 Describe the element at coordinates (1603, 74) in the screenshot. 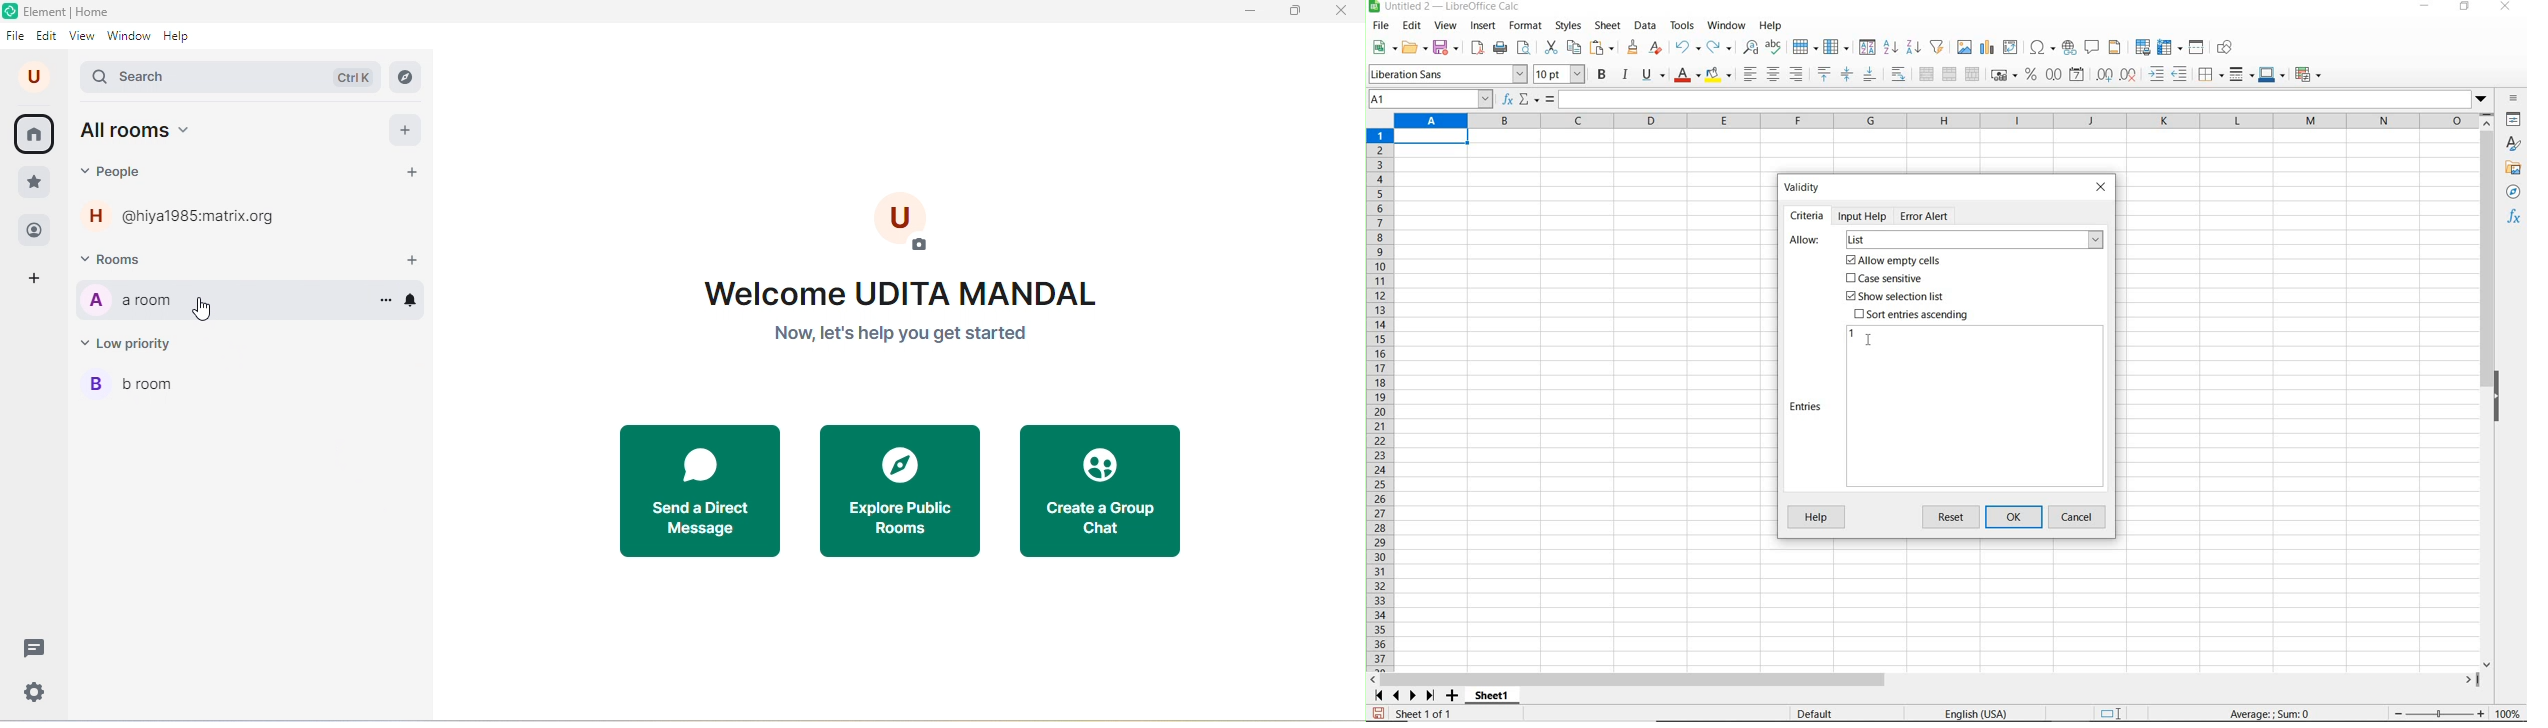

I see `bold` at that location.